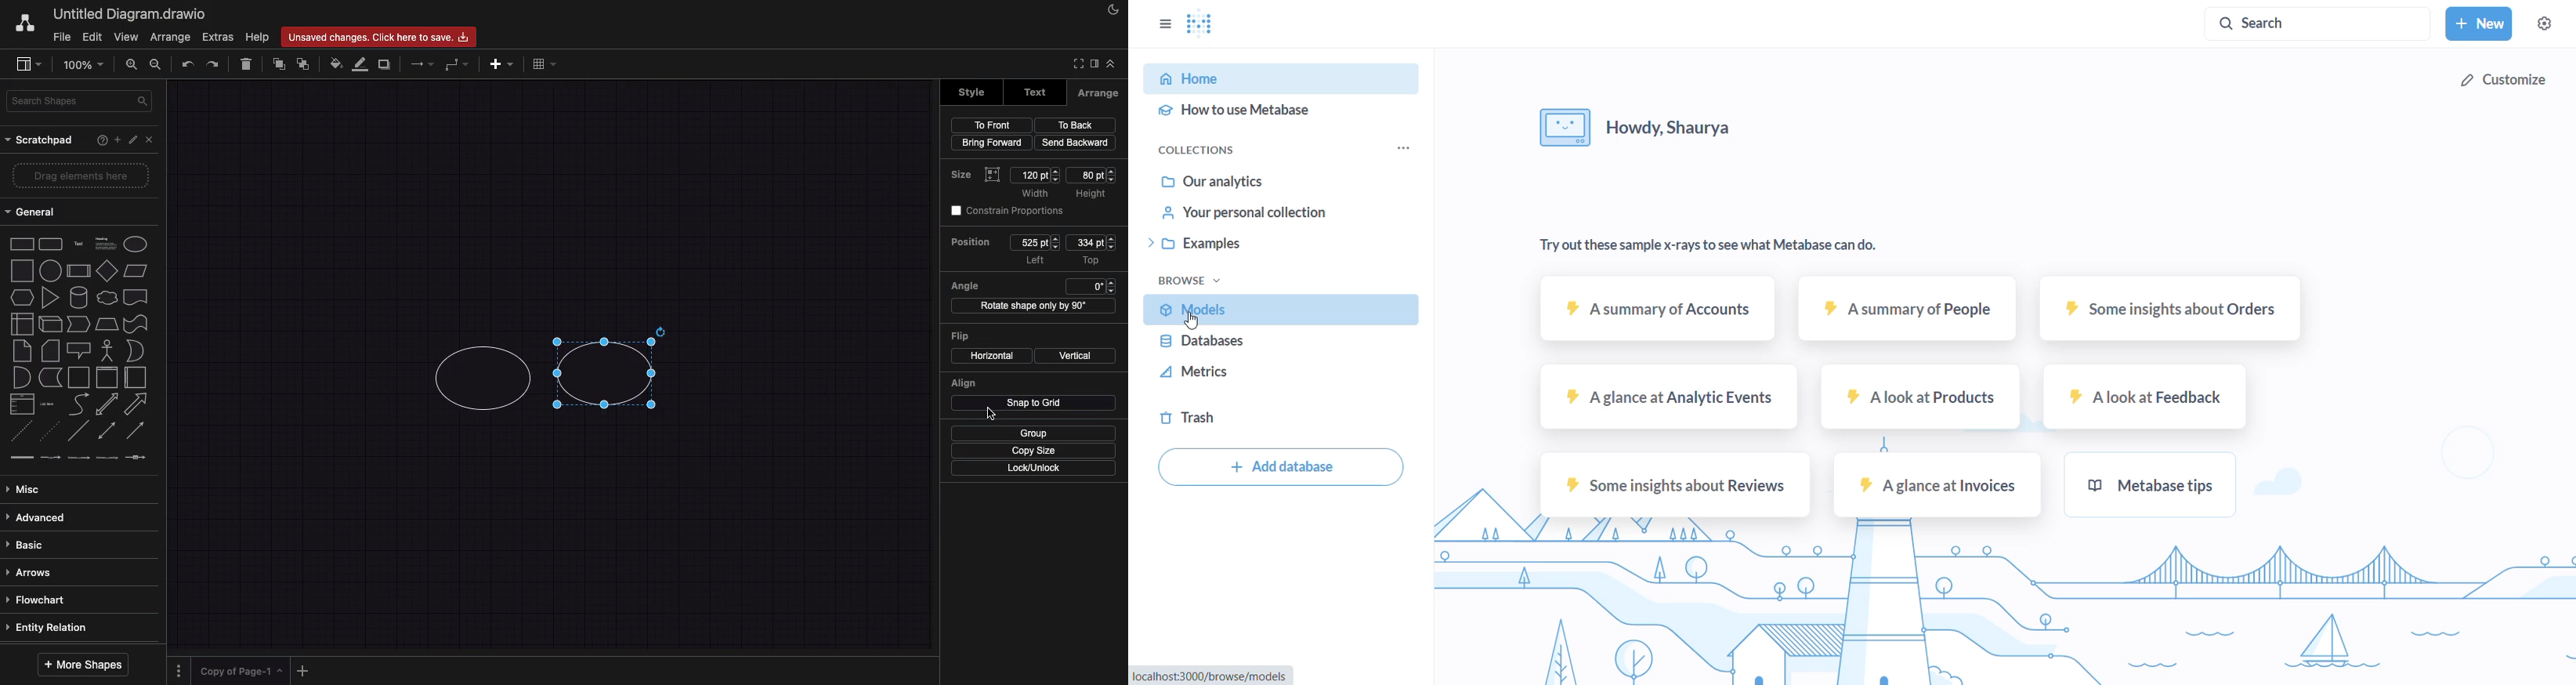 This screenshot has width=2576, height=700. Describe the element at coordinates (1092, 176) in the screenshot. I see `80pt` at that location.